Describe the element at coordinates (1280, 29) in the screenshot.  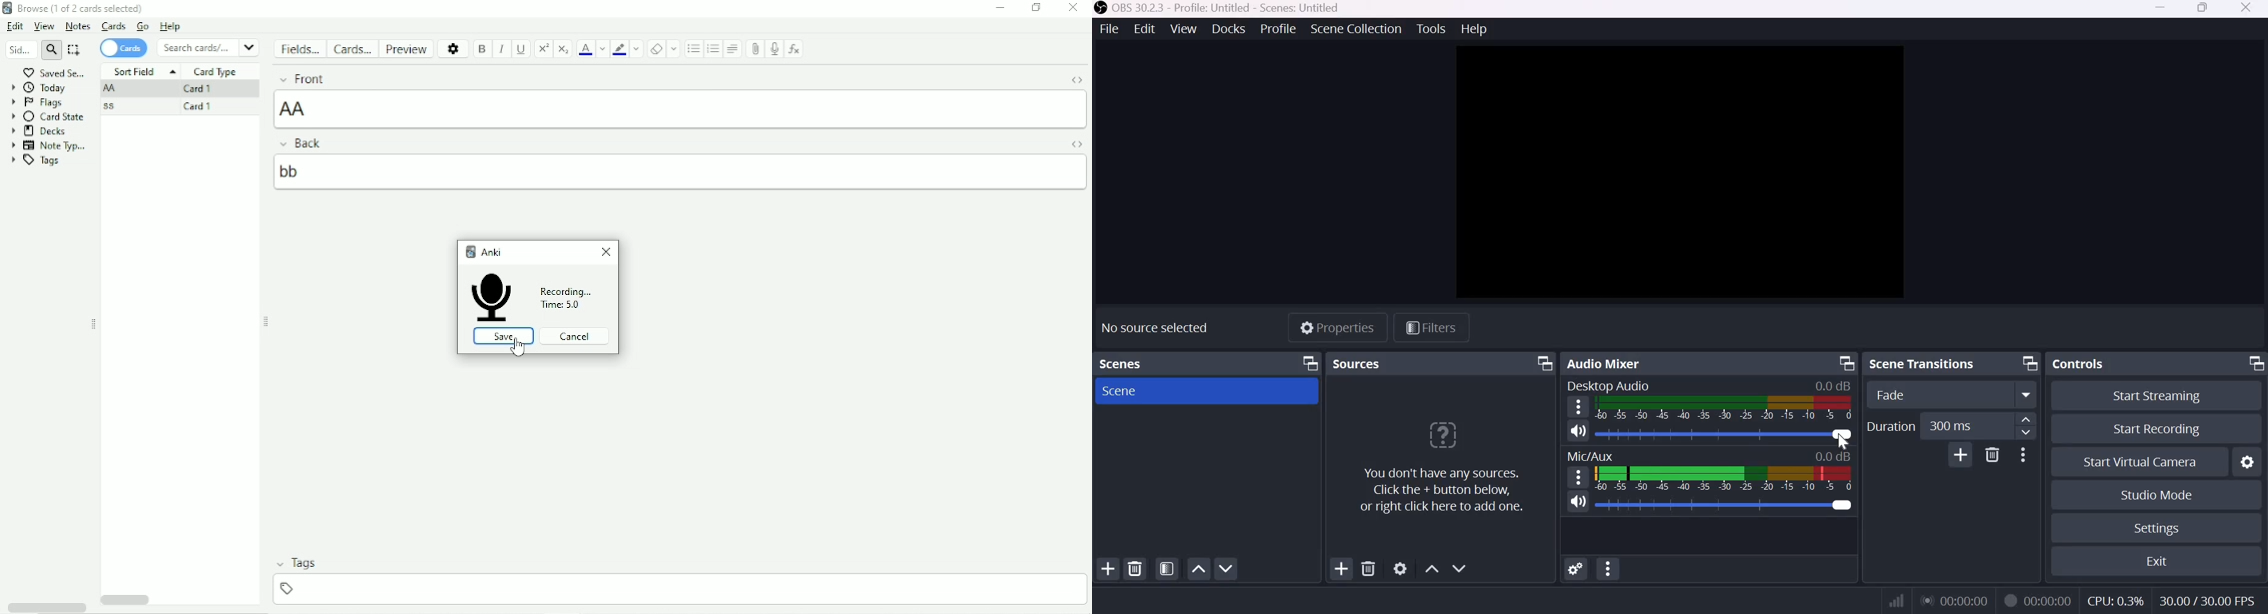
I see `Profile` at that location.